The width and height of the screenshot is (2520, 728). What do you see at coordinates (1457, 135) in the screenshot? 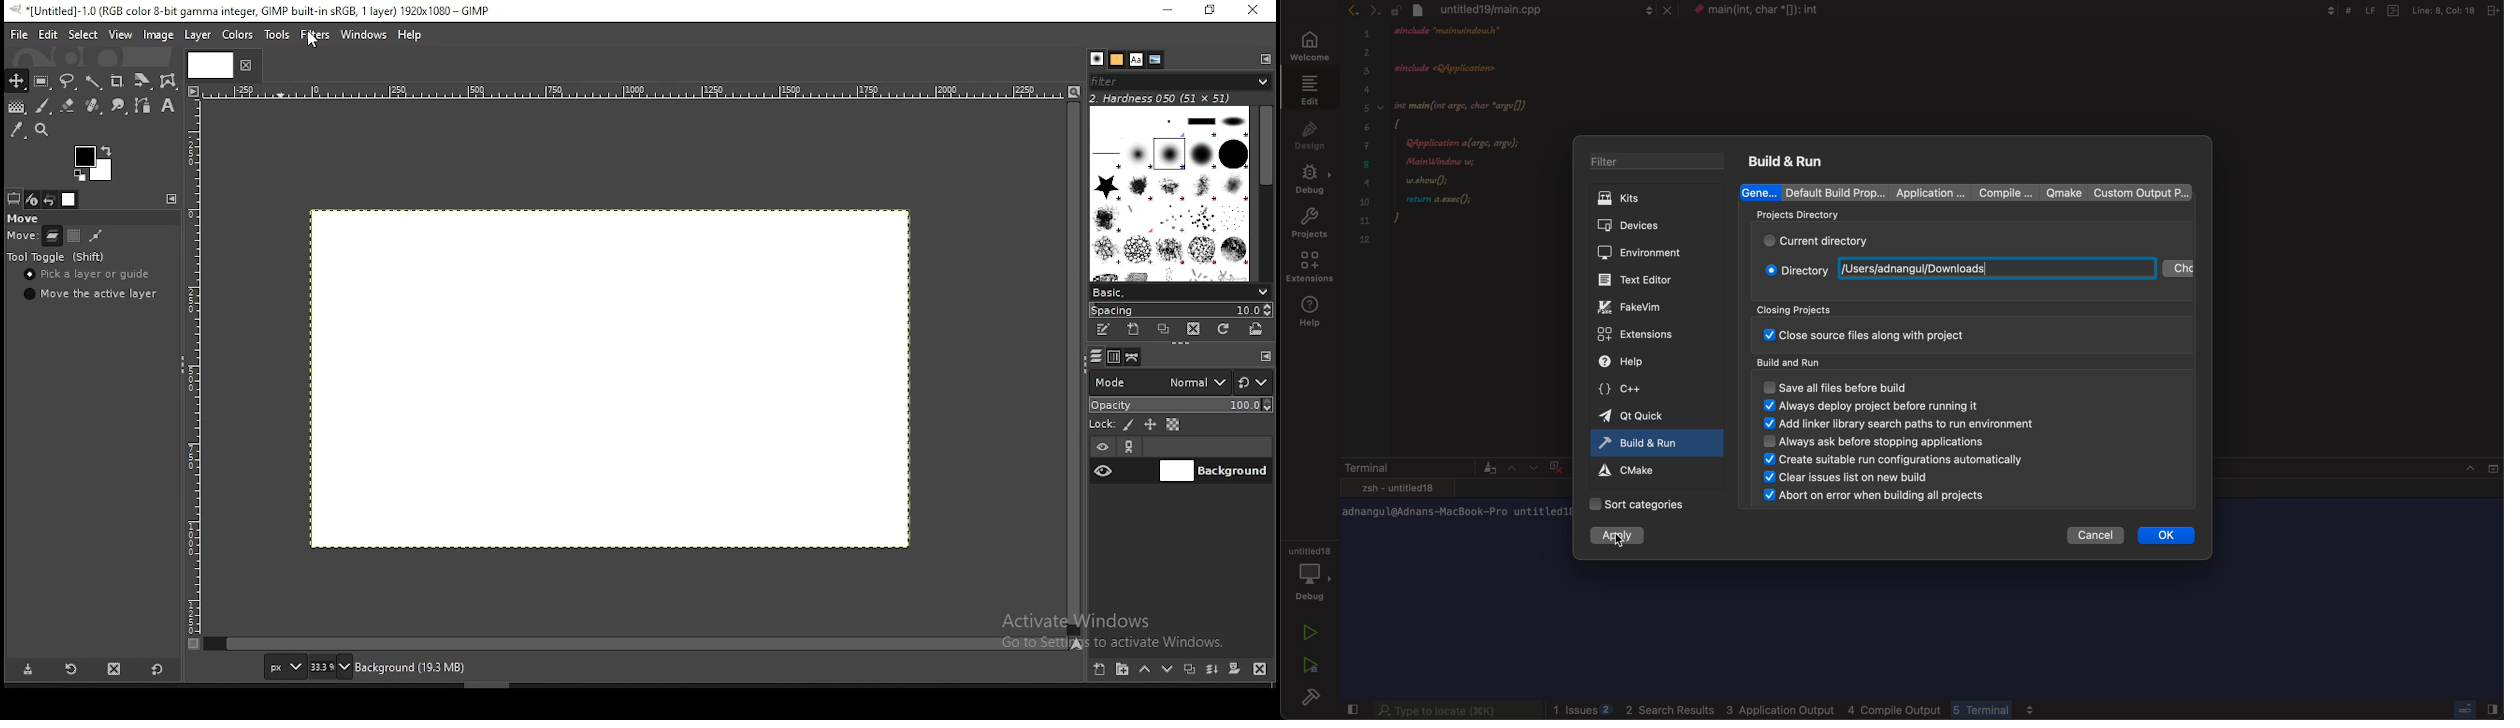
I see `code` at bounding box center [1457, 135].